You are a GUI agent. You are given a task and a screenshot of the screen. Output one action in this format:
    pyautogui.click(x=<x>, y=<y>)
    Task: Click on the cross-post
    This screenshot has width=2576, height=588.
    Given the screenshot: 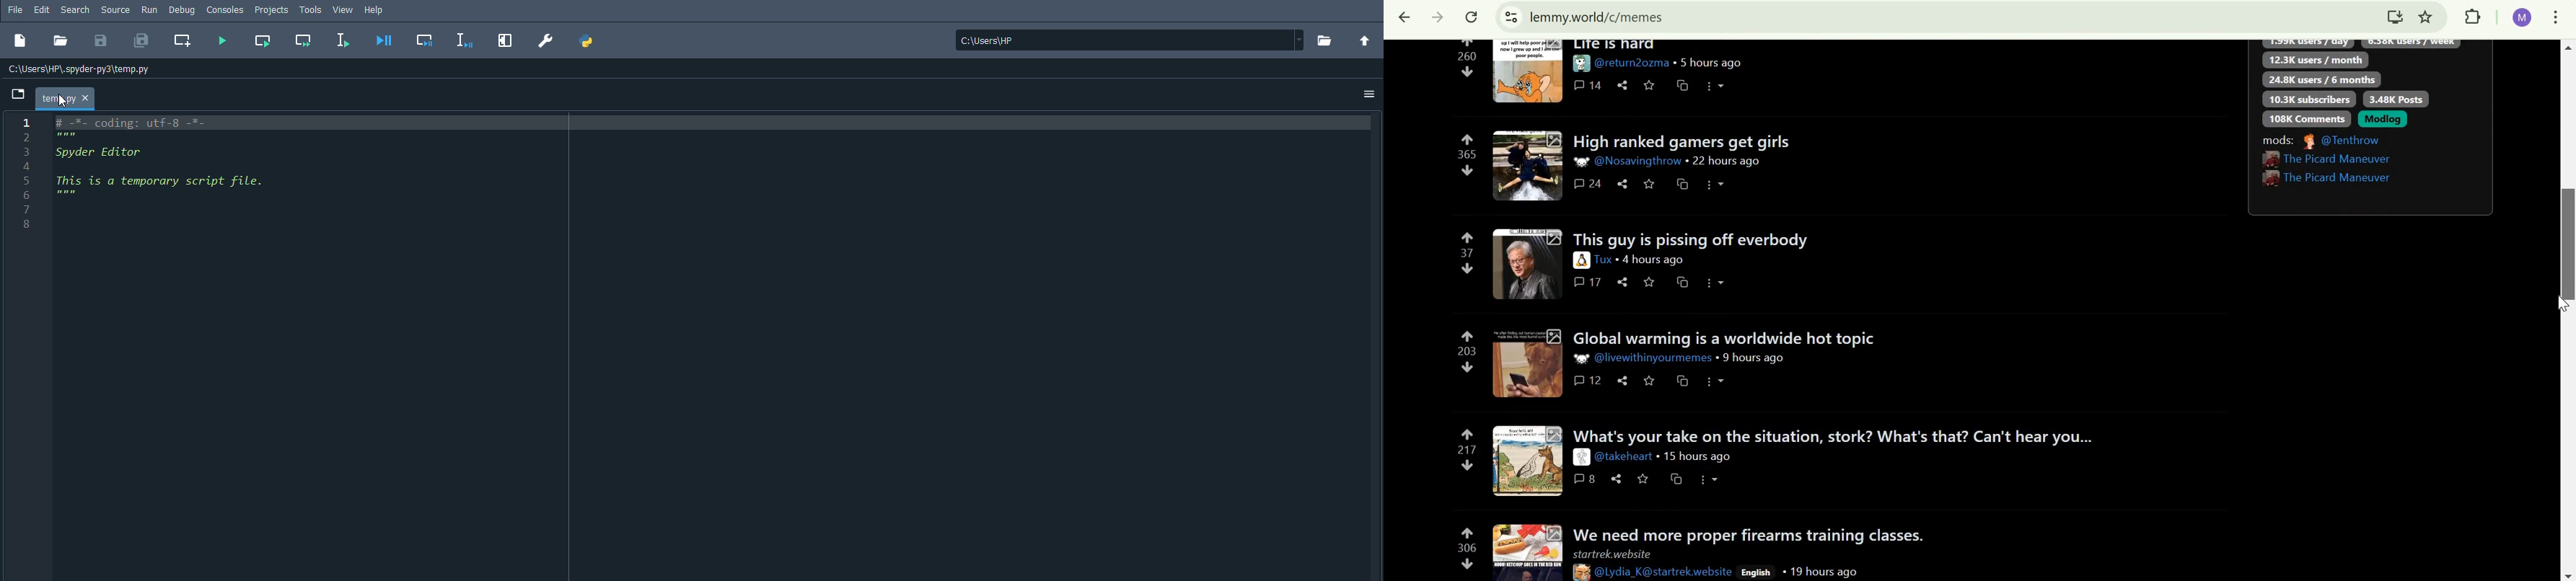 What is the action you would take?
    pyautogui.click(x=1676, y=479)
    